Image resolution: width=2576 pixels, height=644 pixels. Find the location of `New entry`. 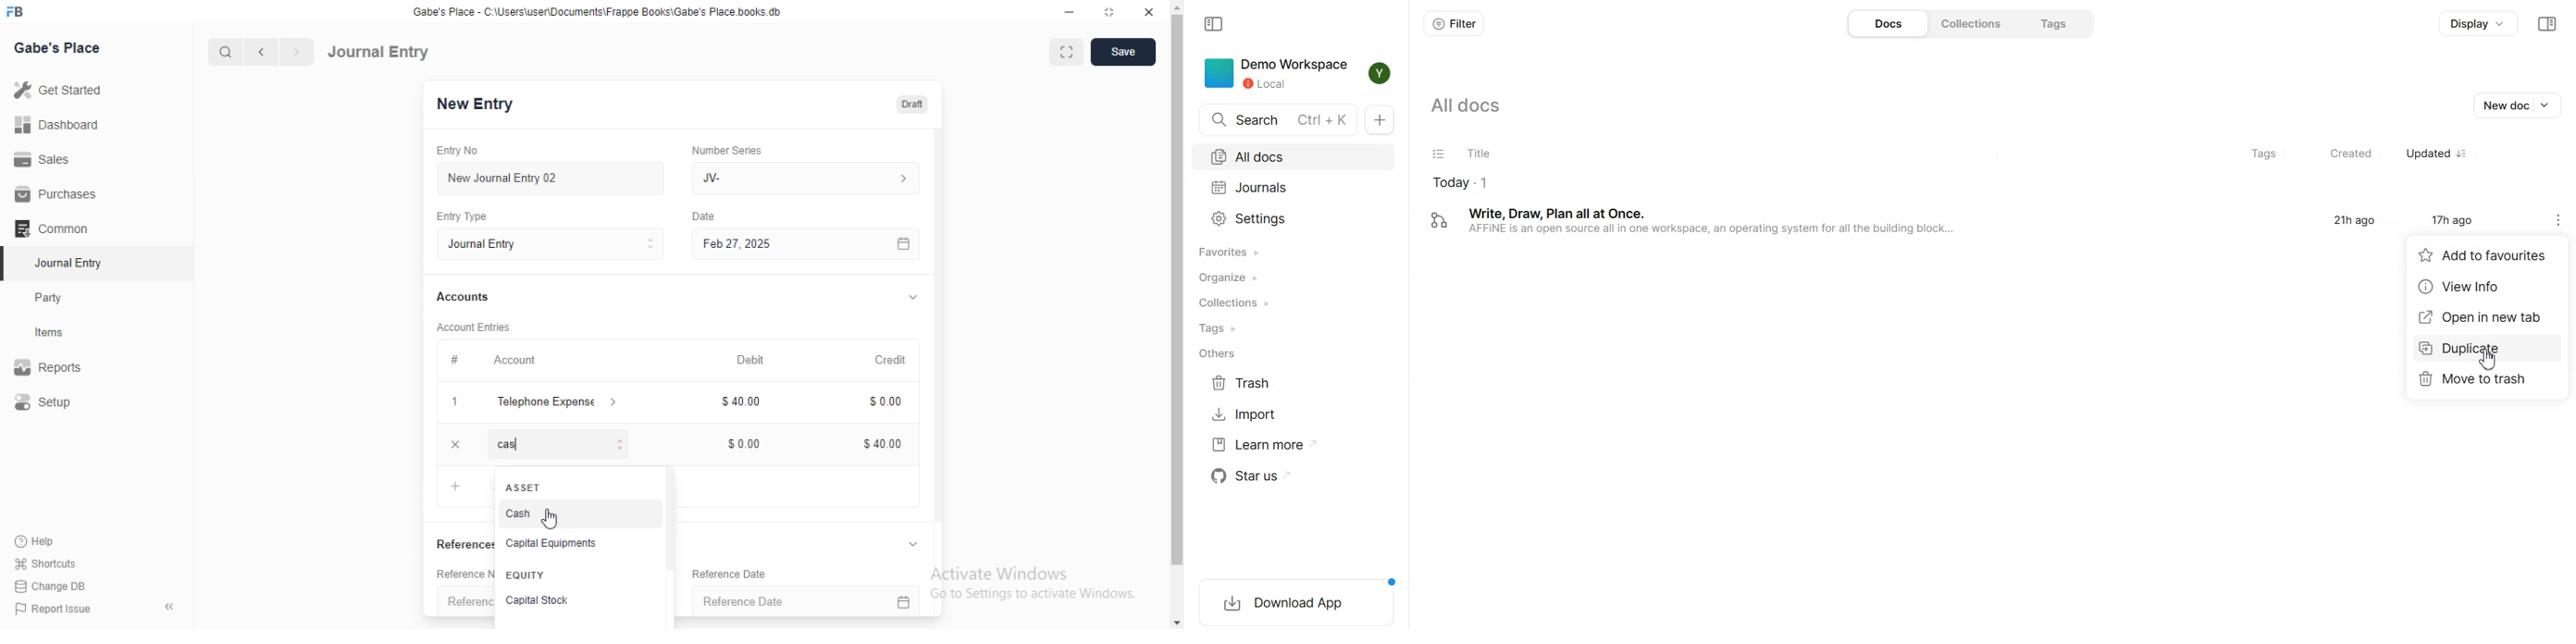

New entry is located at coordinates (488, 105).